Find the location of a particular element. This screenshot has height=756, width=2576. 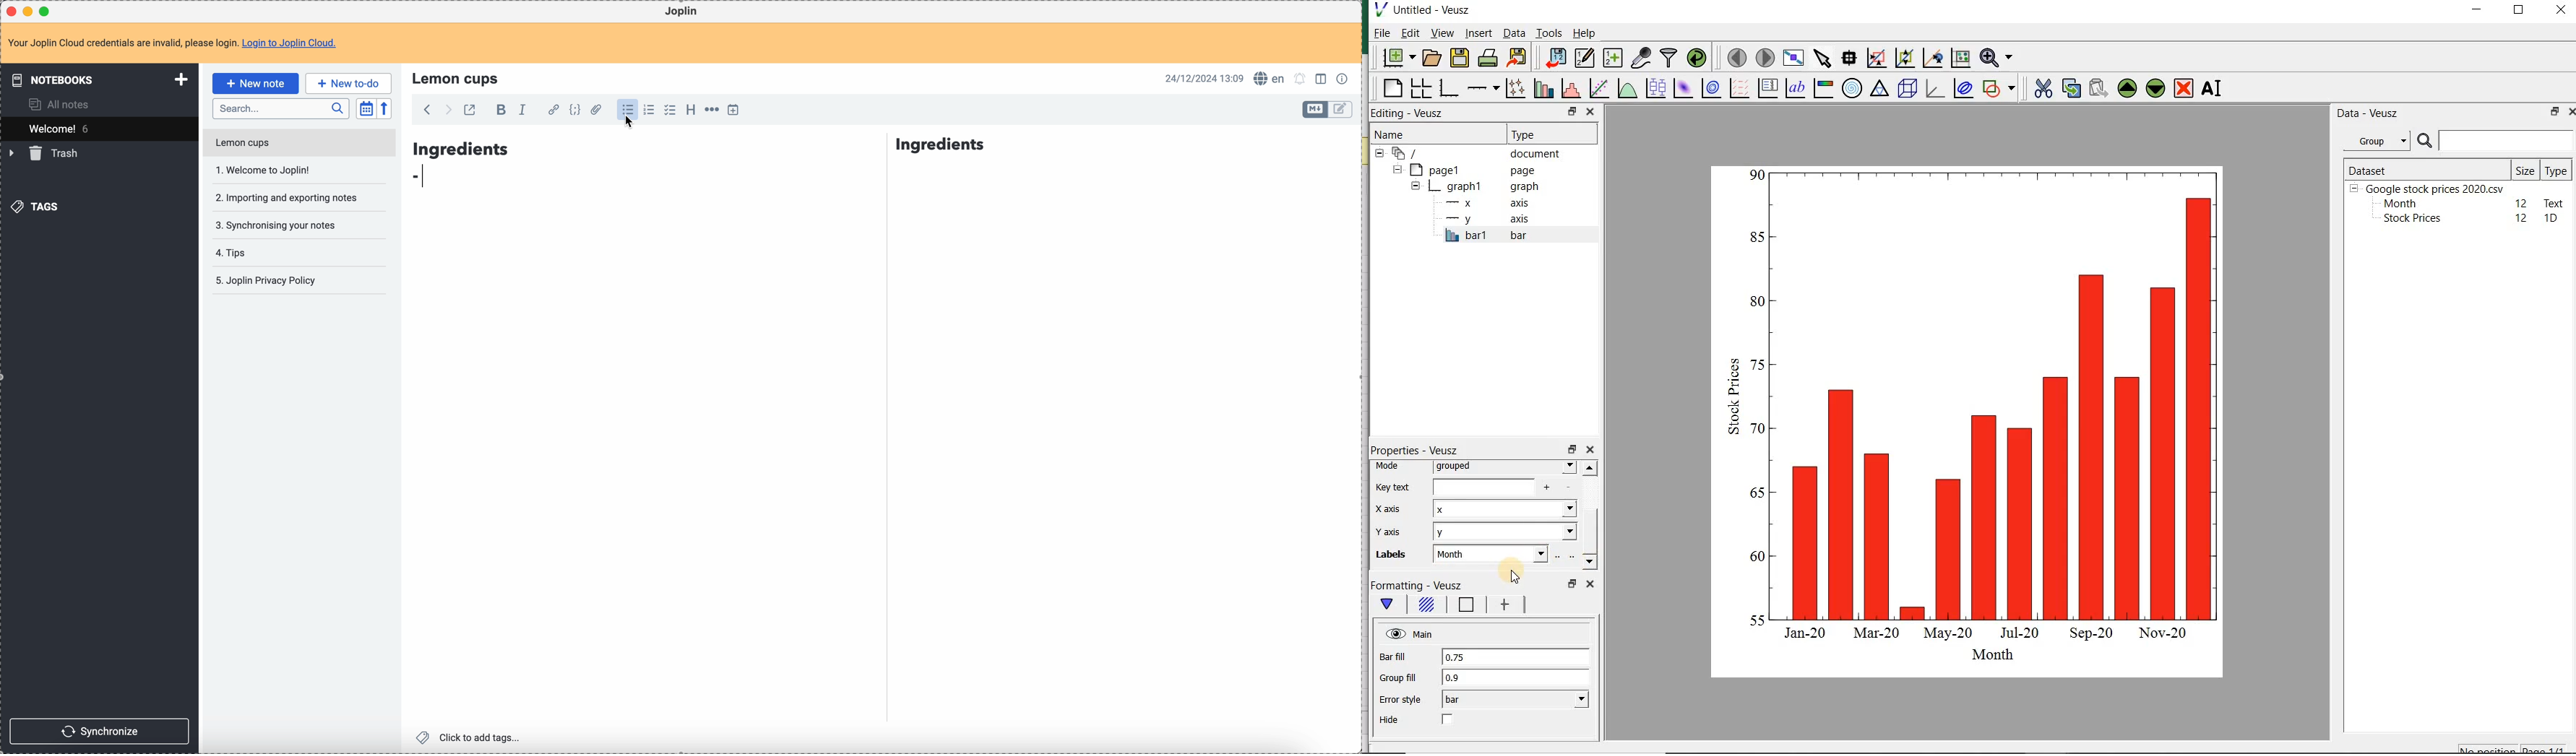

capture remote data is located at coordinates (1641, 58).